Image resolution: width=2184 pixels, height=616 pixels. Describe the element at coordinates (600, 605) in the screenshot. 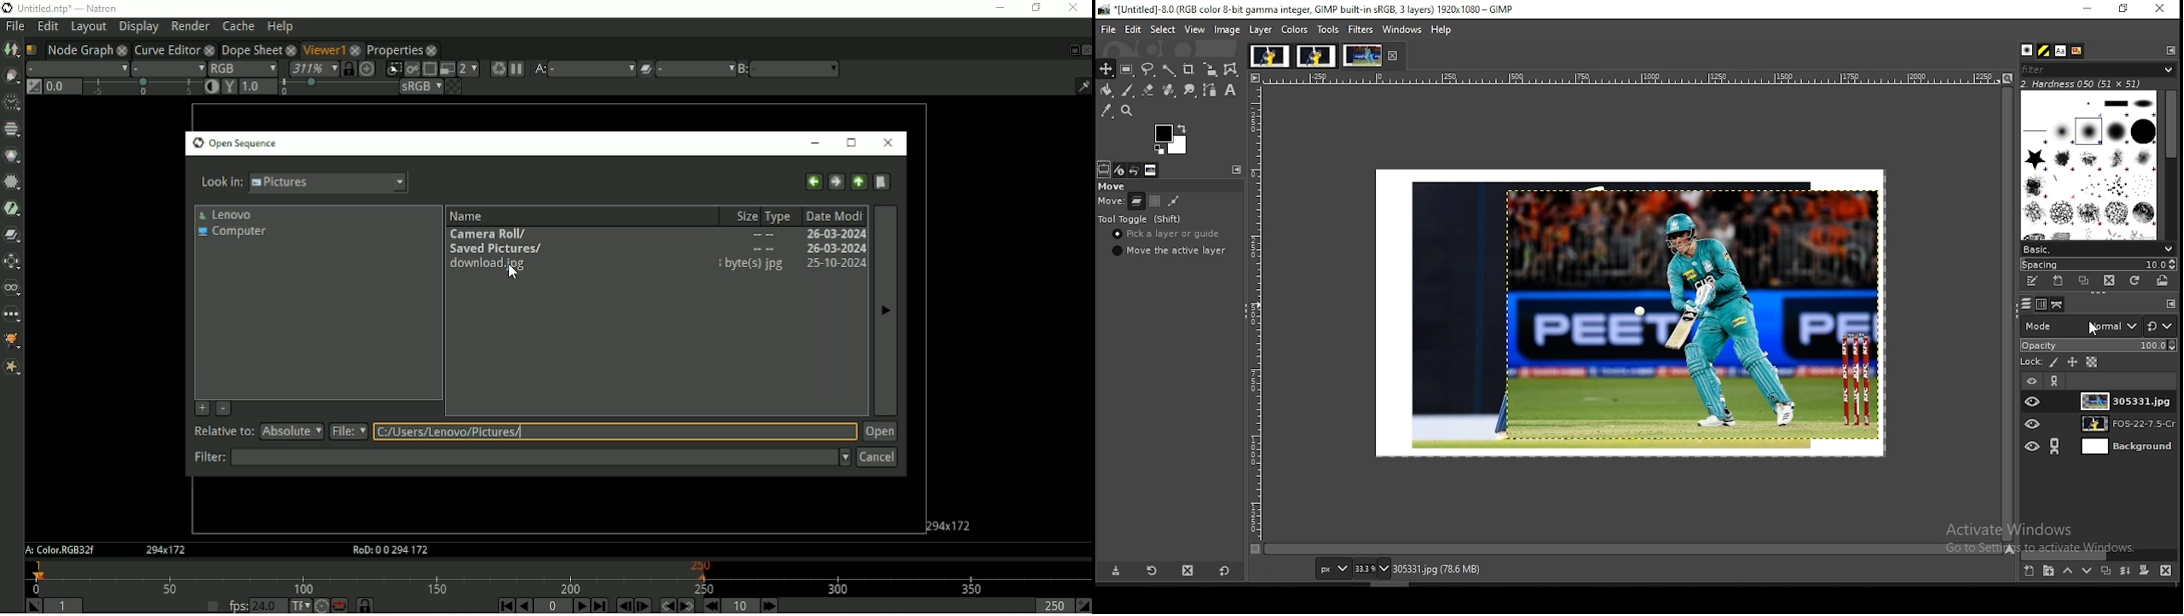

I see `Last frame` at that location.